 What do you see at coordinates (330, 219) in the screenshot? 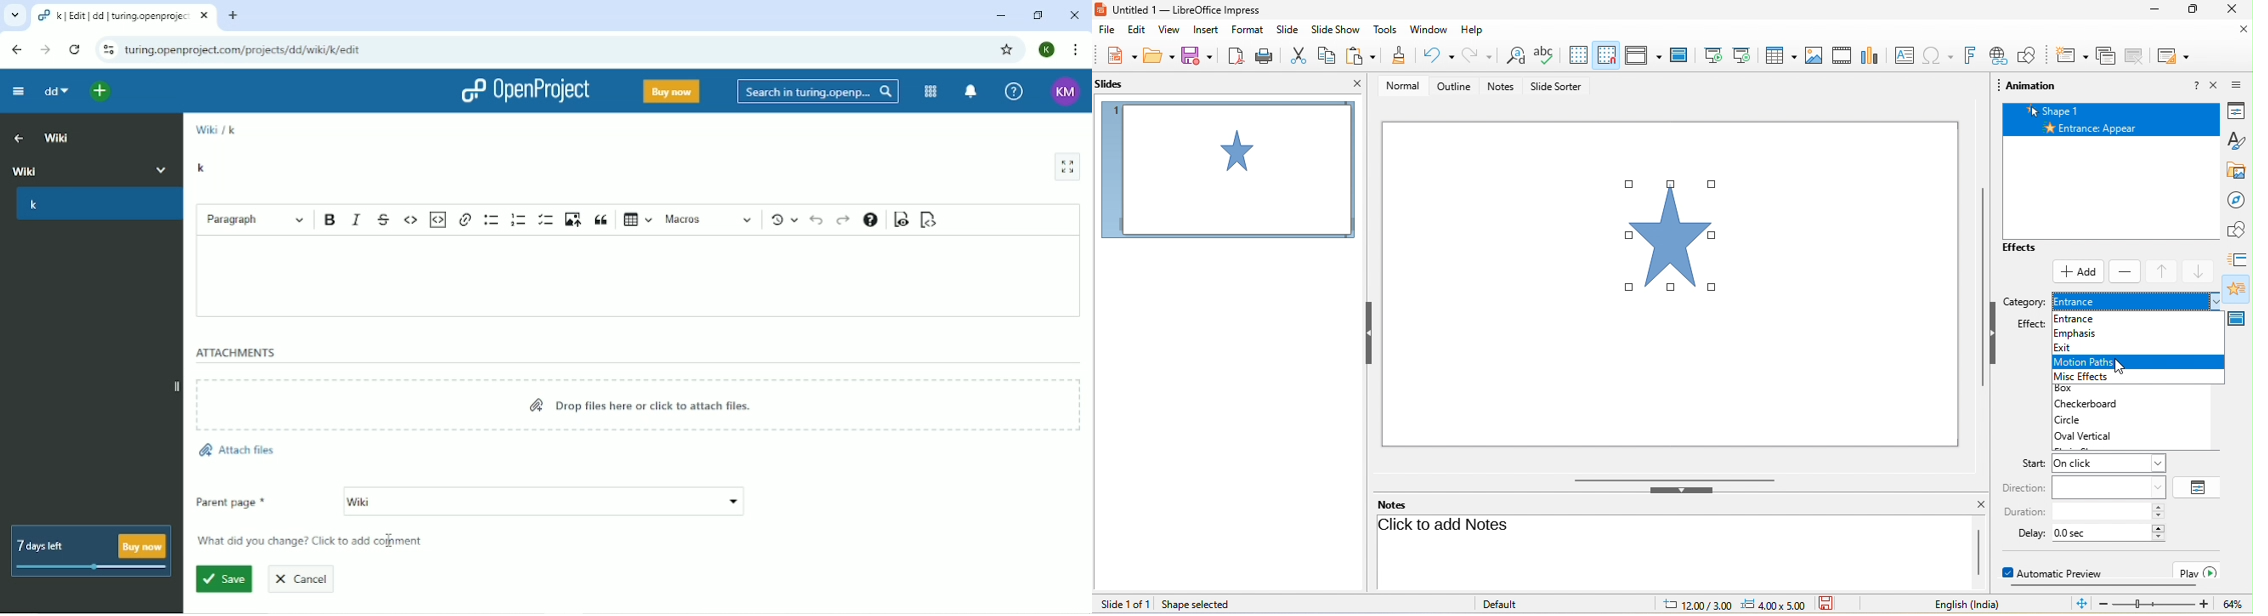
I see `Bold` at bounding box center [330, 219].